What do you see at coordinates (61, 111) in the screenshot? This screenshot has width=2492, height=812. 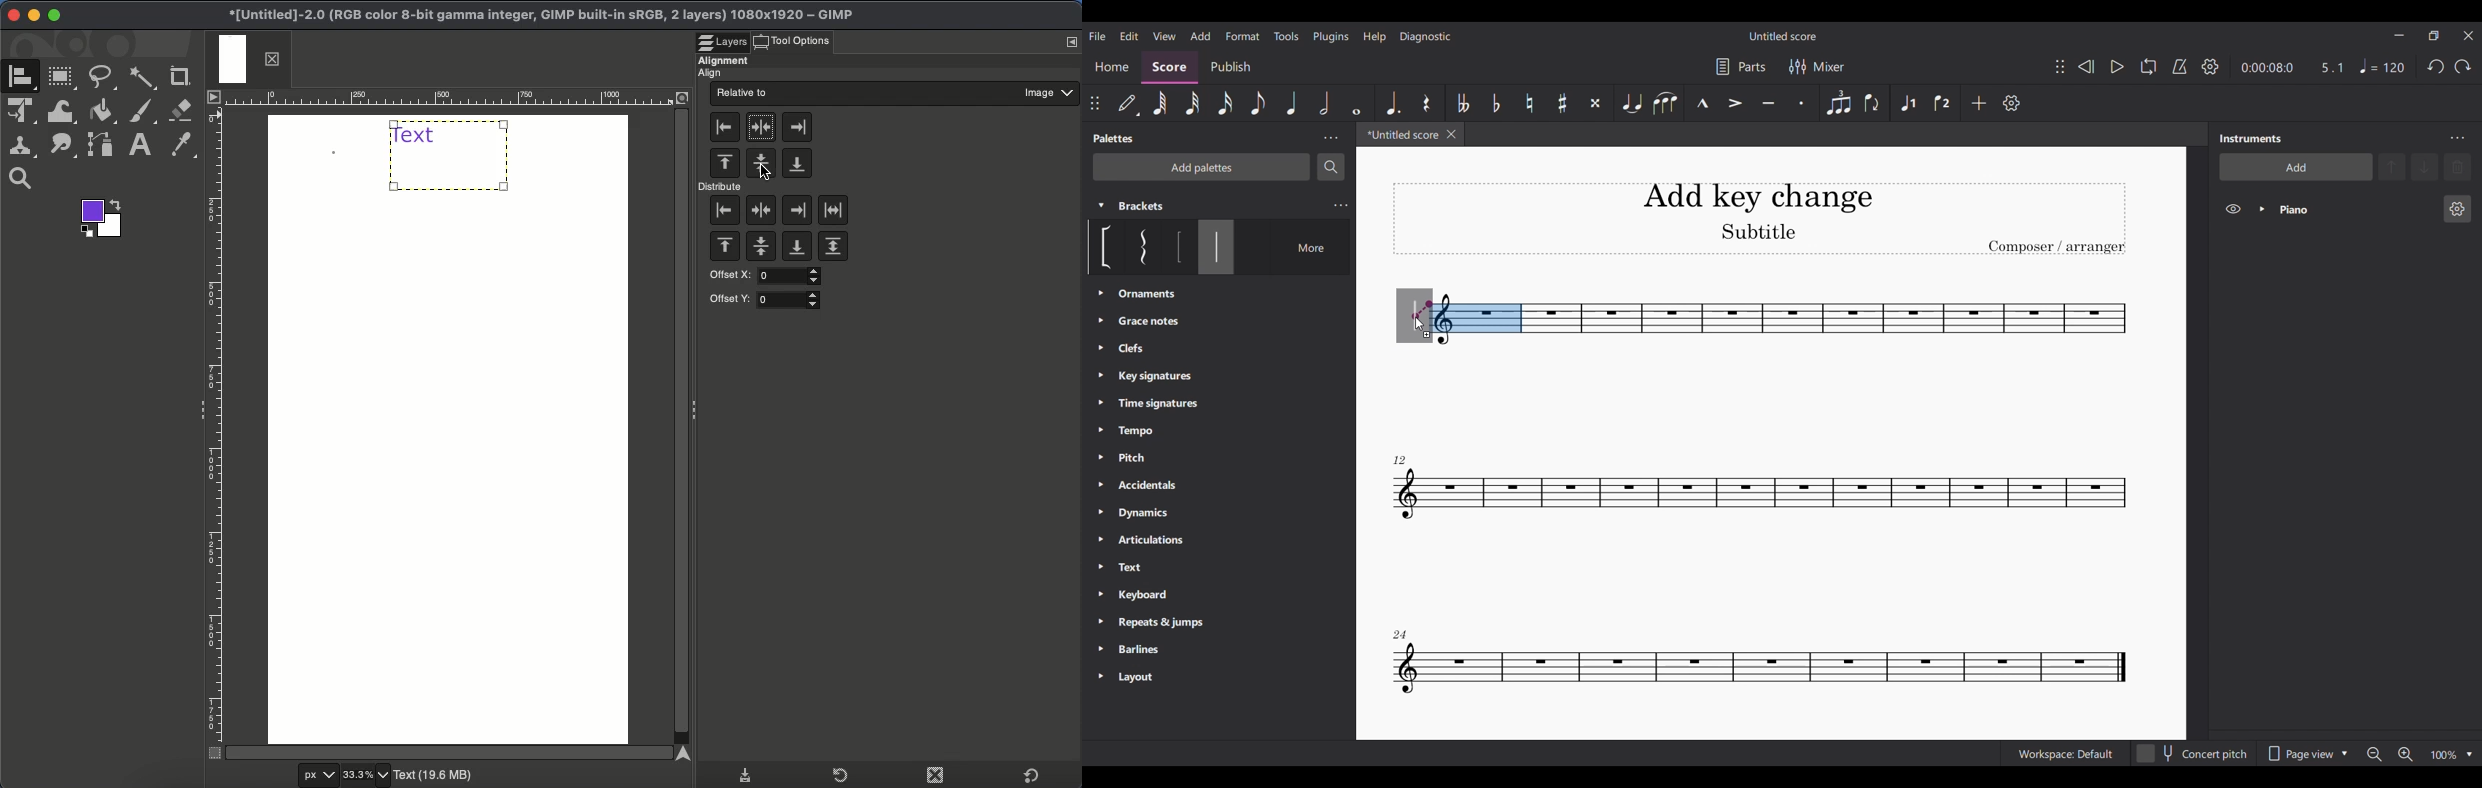 I see `Warp transformation` at bounding box center [61, 111].